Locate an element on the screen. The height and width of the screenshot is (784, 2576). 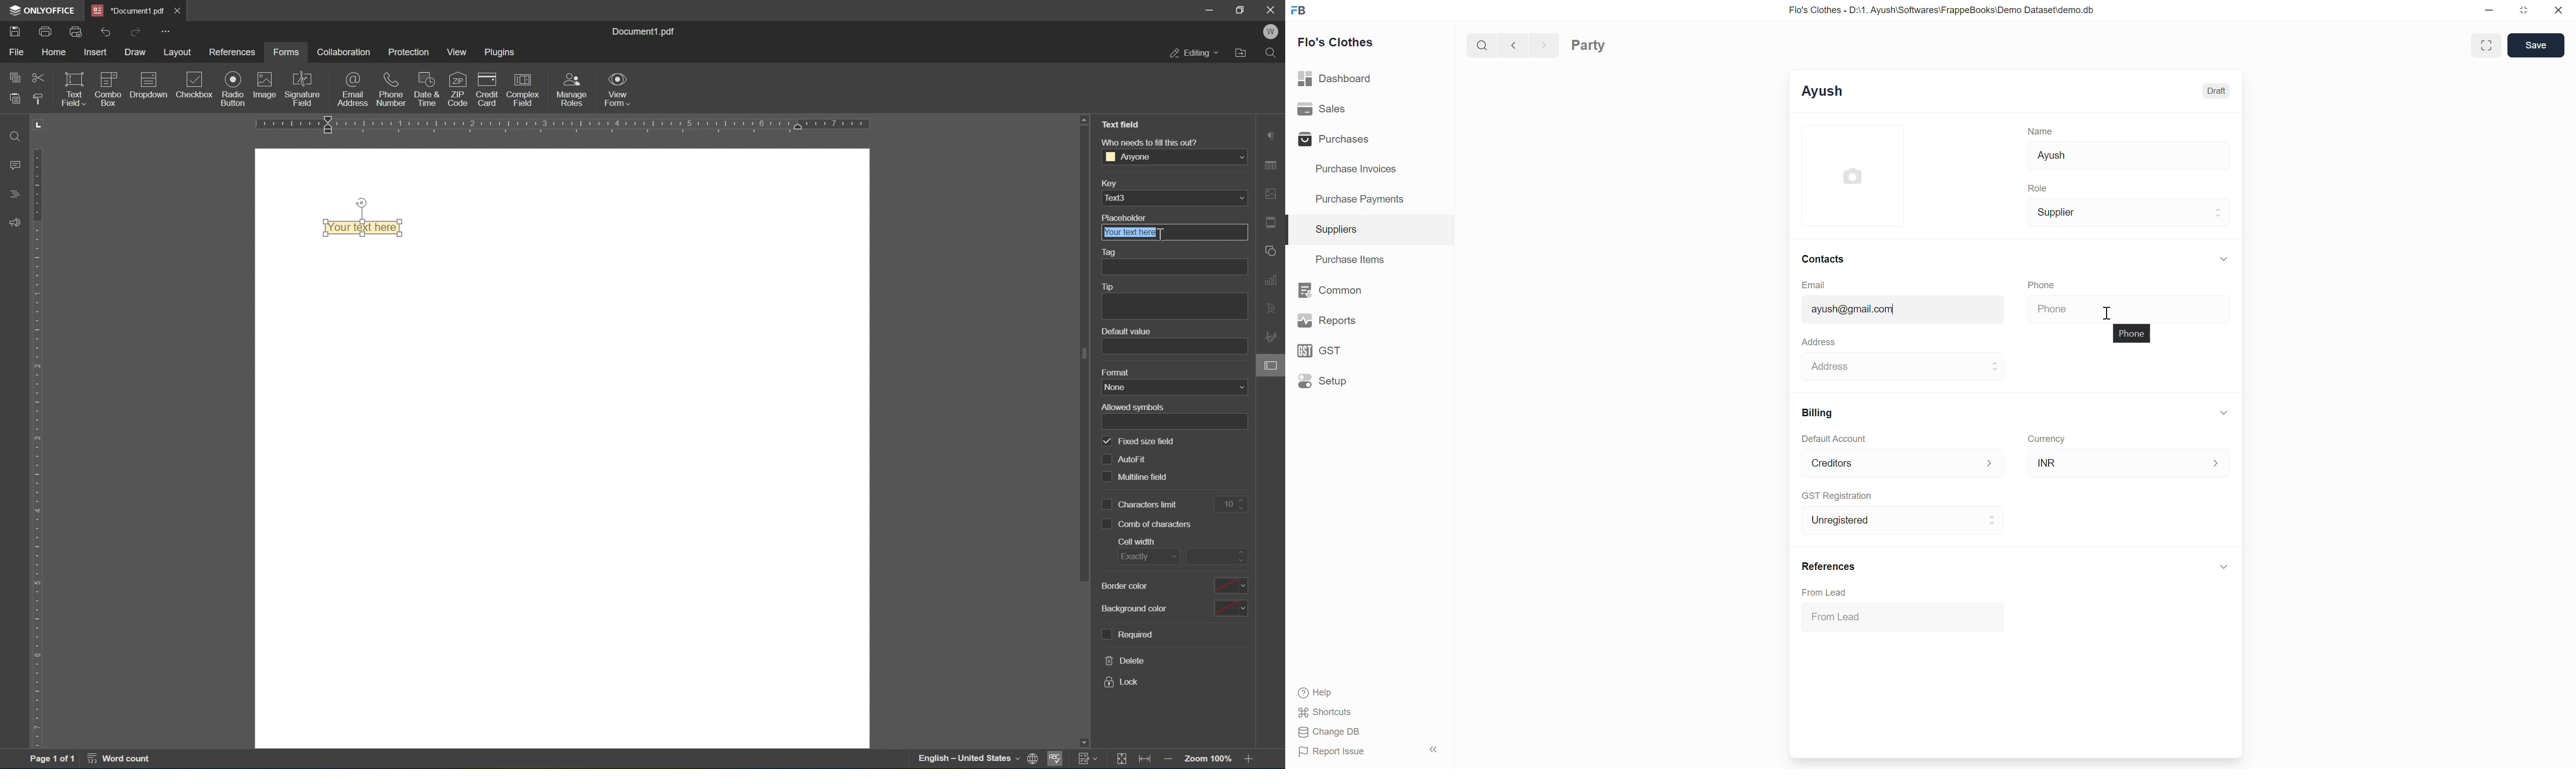
Flo's Clothes is located at coordinates (1335, 42).